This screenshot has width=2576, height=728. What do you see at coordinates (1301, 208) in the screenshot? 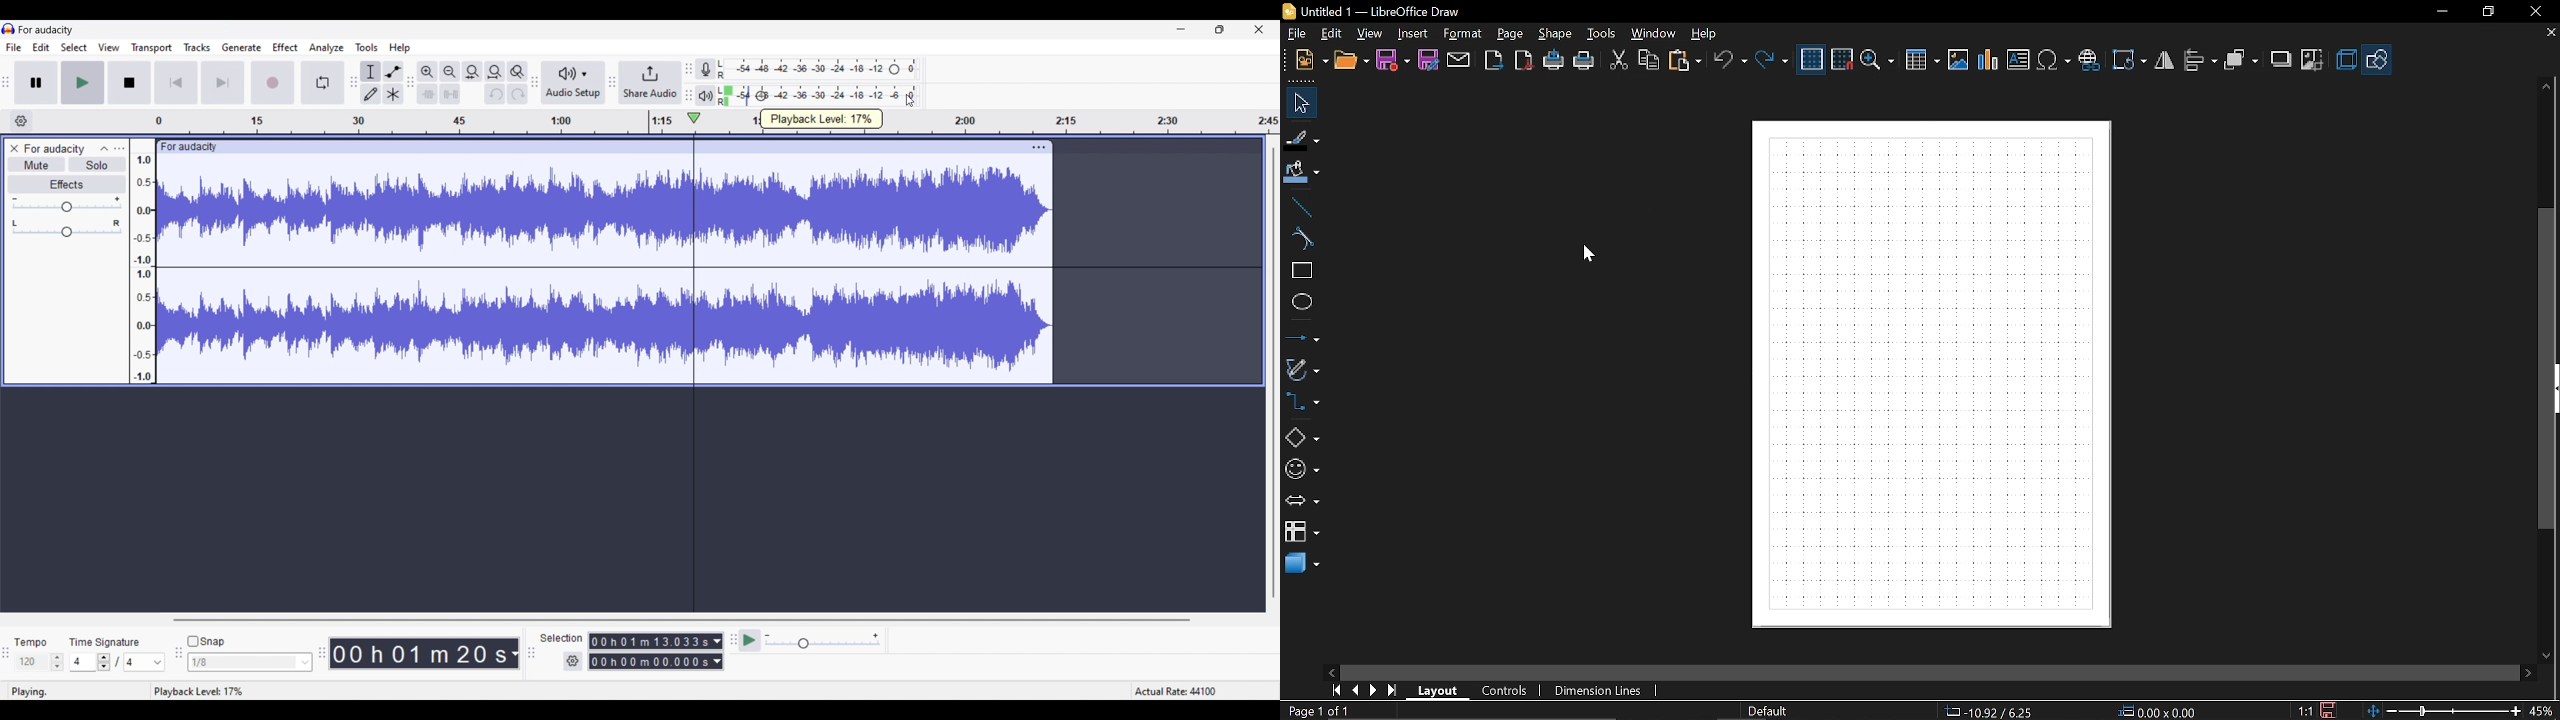
I see `line` at bounding box center [1301, 208].